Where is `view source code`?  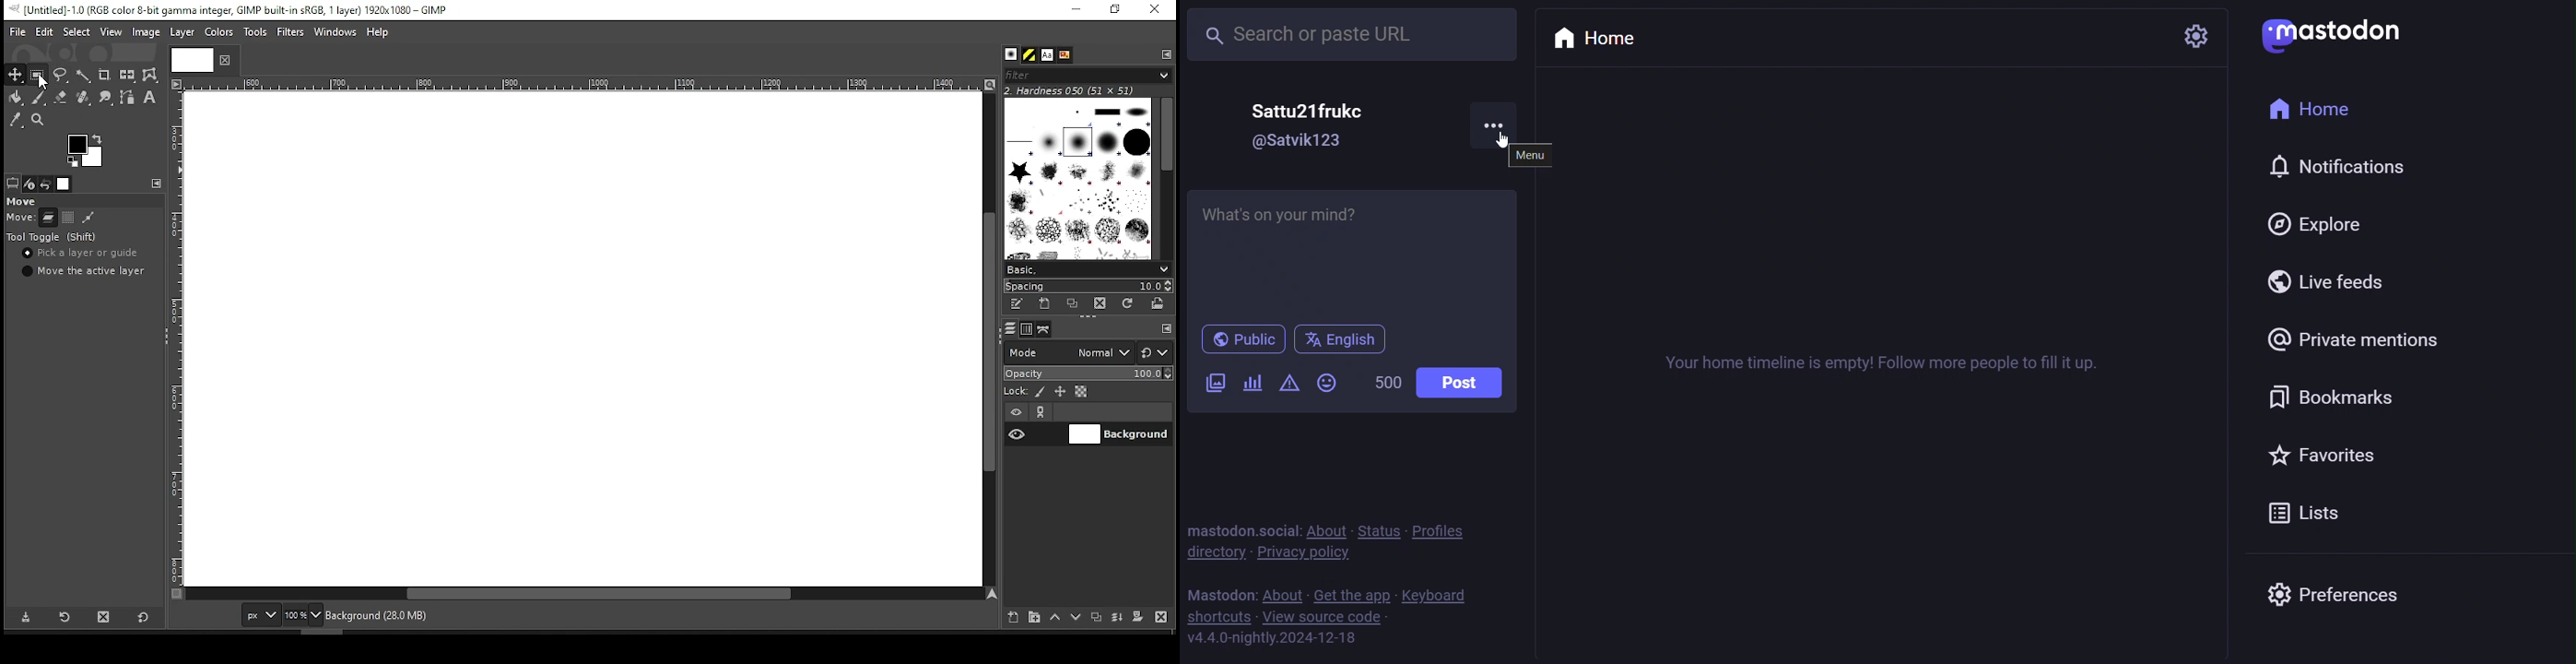 view source code is located at coordinates (1327, 617).